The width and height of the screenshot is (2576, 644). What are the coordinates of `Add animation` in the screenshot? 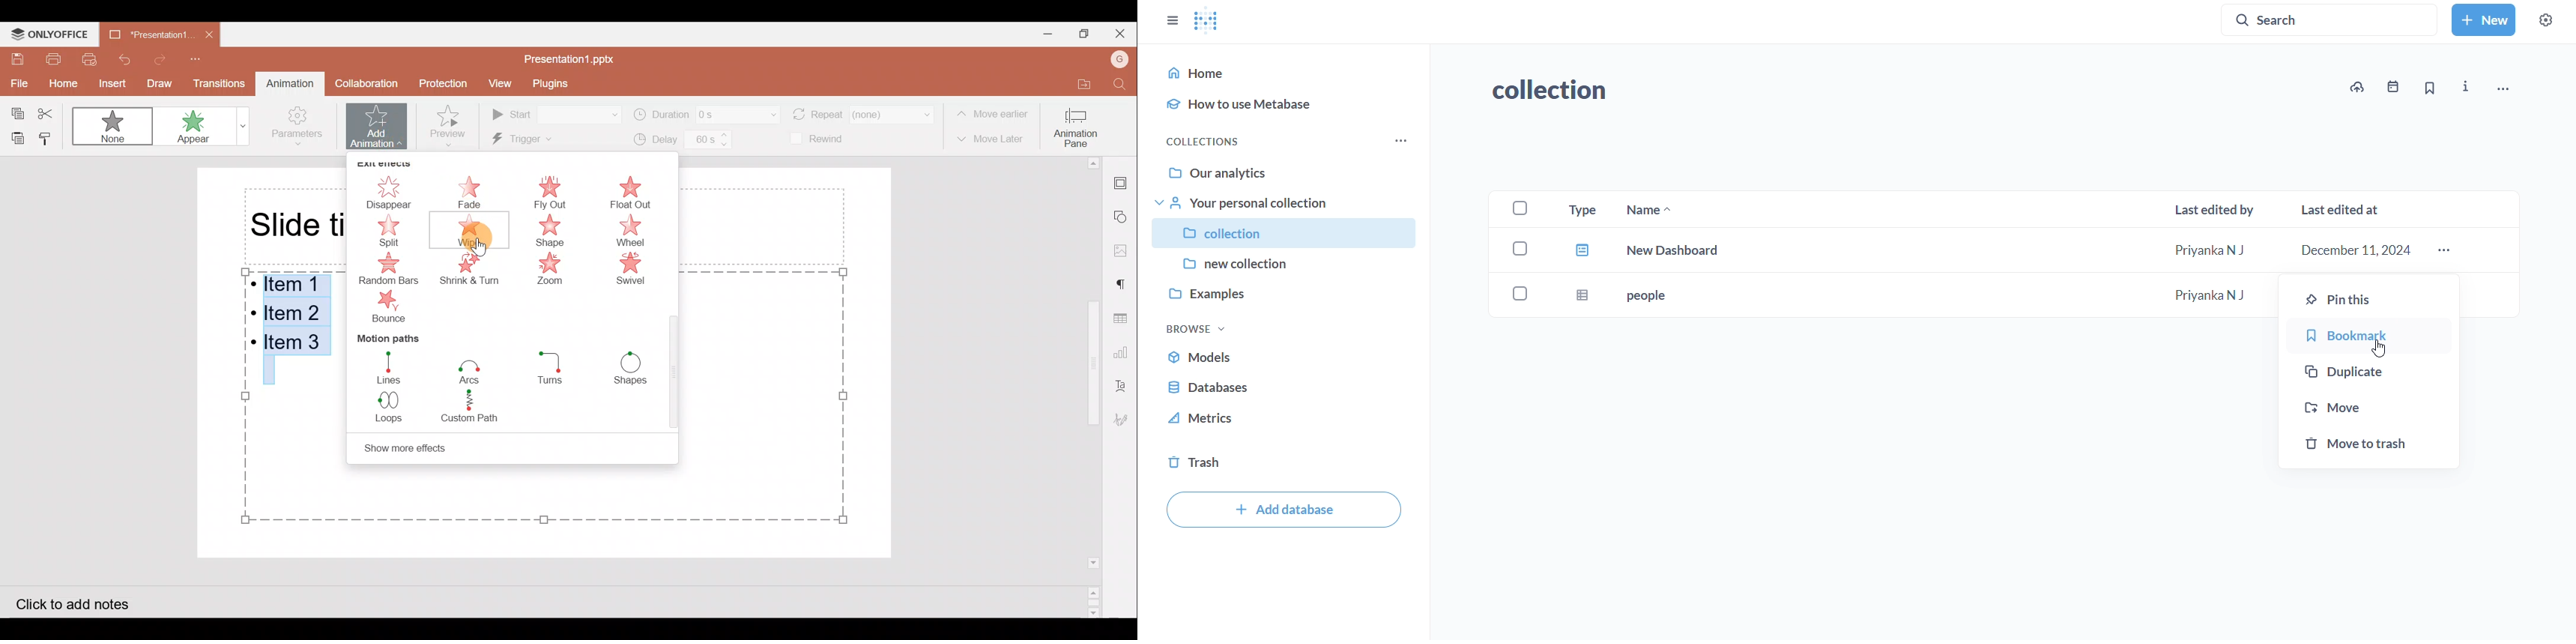 It's located at (380, 125).